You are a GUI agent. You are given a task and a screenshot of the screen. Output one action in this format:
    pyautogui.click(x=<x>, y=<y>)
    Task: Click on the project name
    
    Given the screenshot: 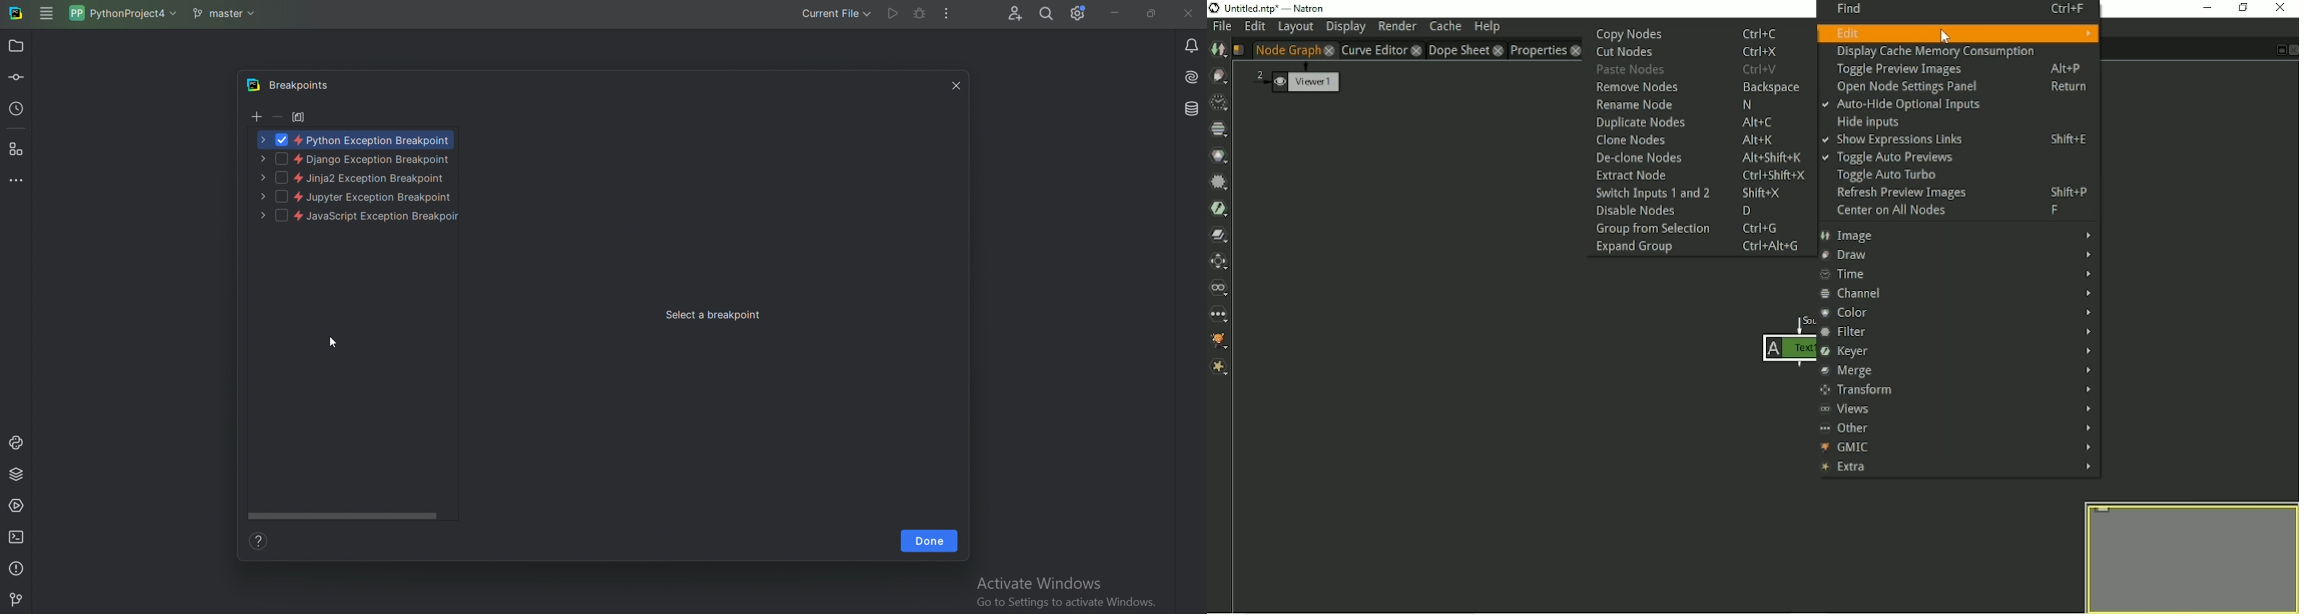 What is the action you would take?
    pyautogui.click(x=126, y=13)
    